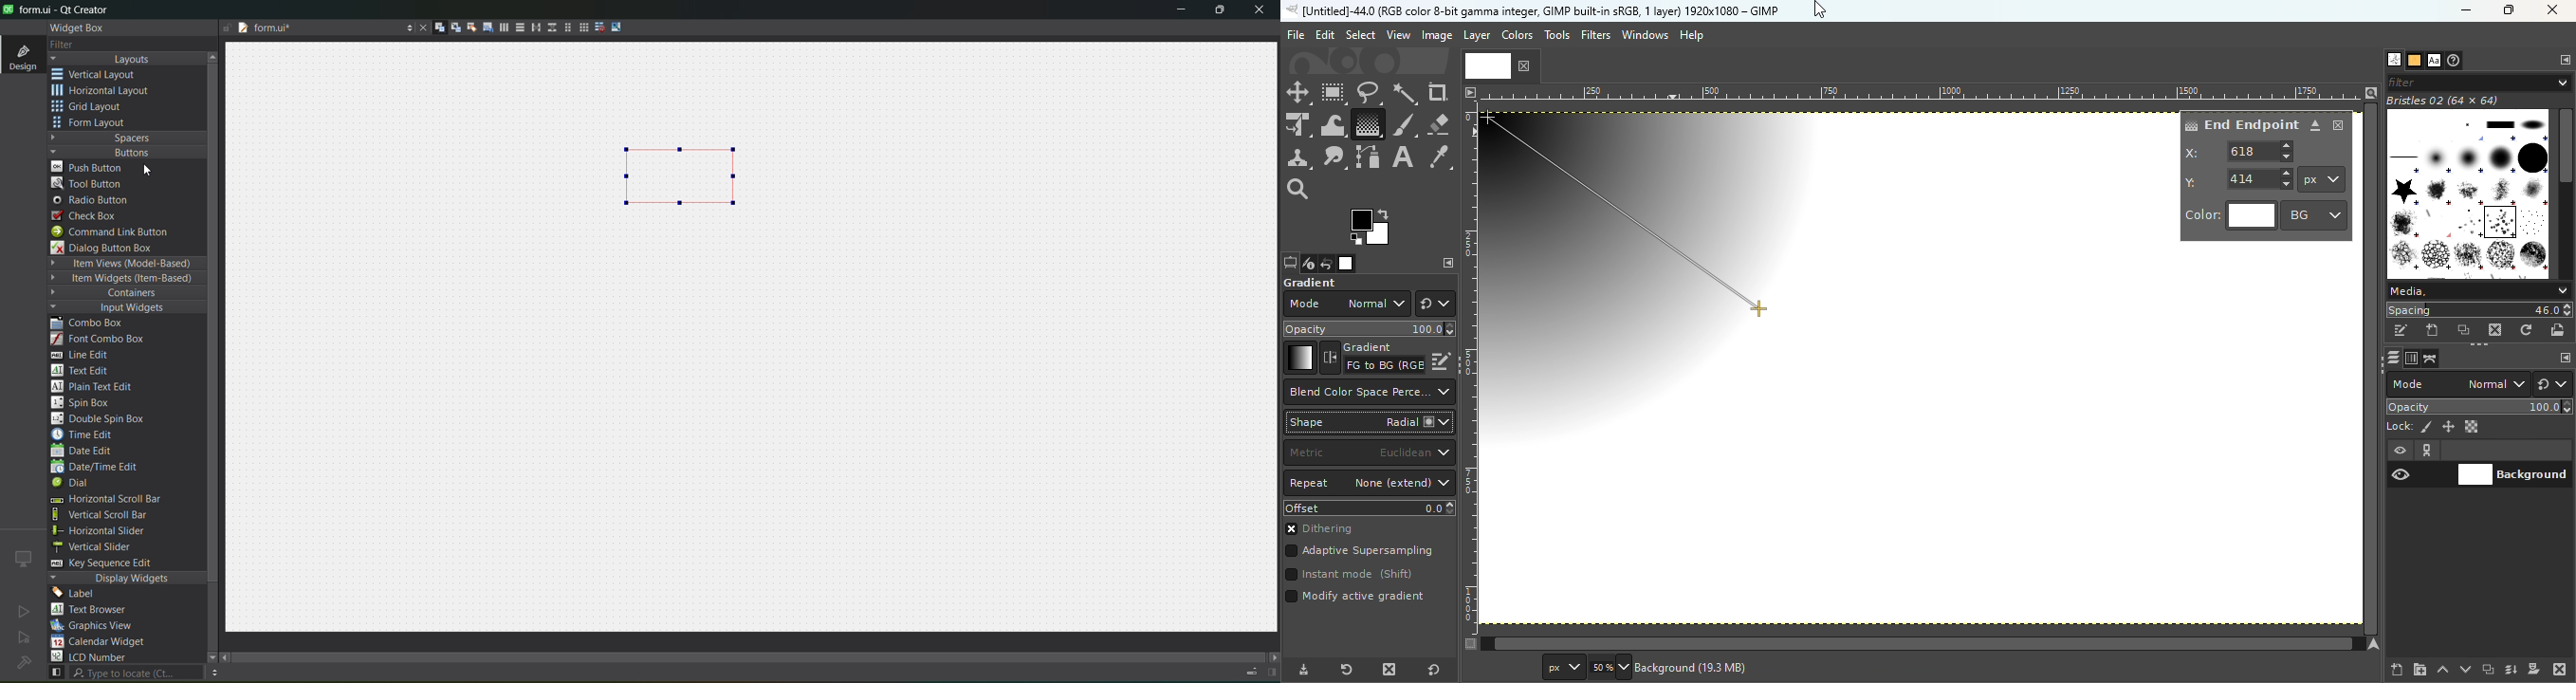 Image resolution: width=2576 pixels, height=700 pixels. Describe the element at coordinates (2463, 10) in the screenshot. I see `Minimize` at that location.